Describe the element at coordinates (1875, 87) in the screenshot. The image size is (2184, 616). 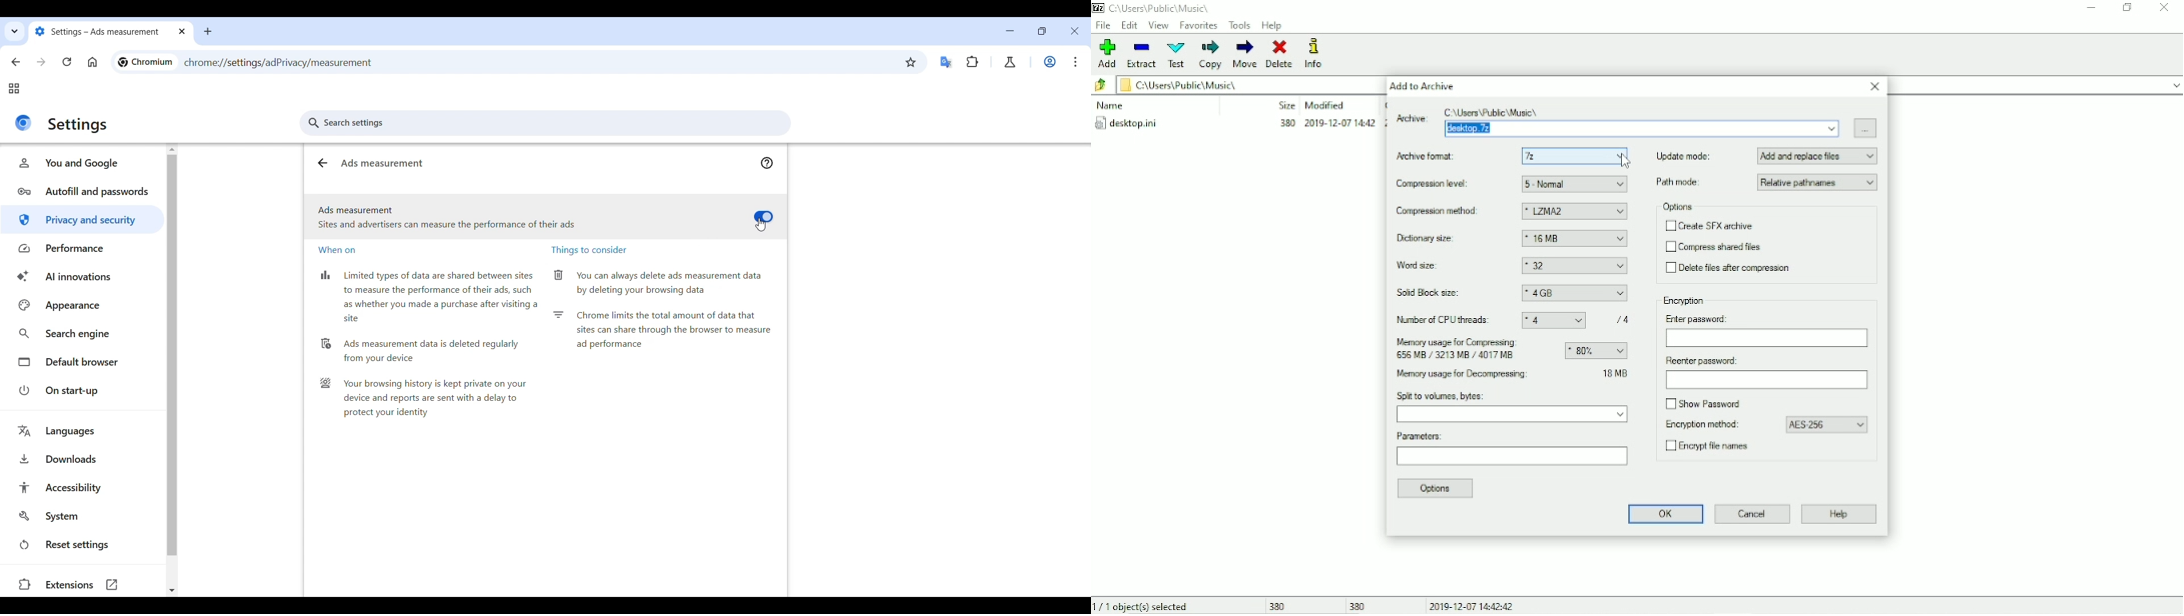
I see `Close` at that location.